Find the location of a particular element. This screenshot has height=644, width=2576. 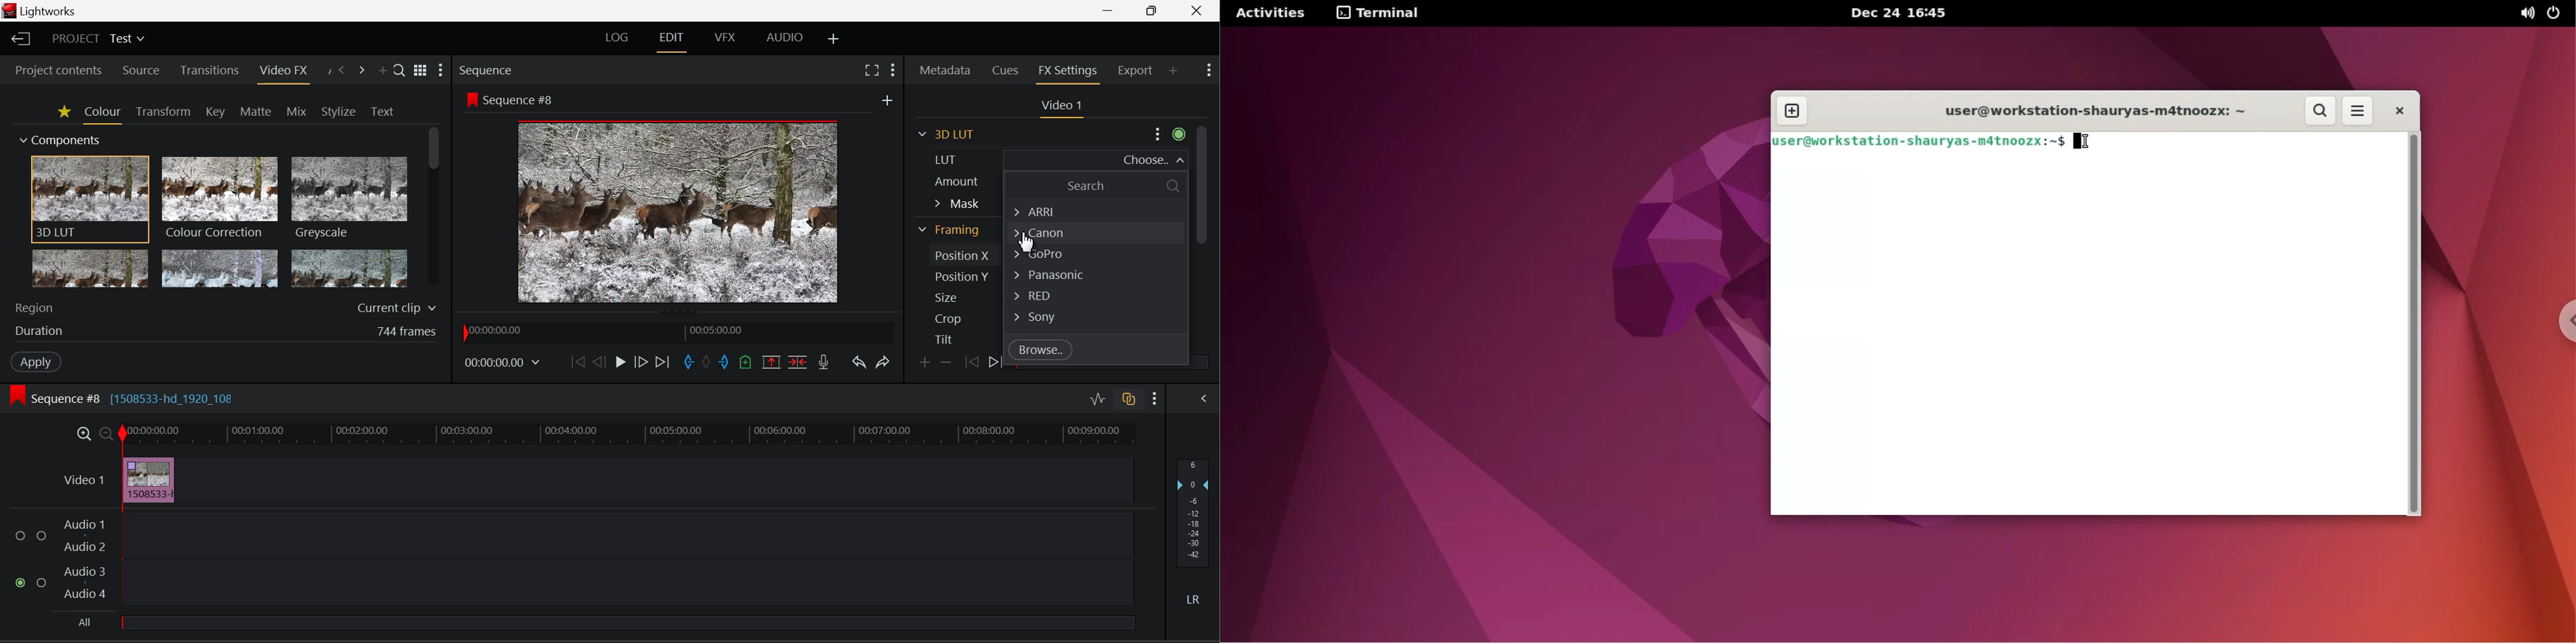

Tilt is located at coordinates (948, 340).